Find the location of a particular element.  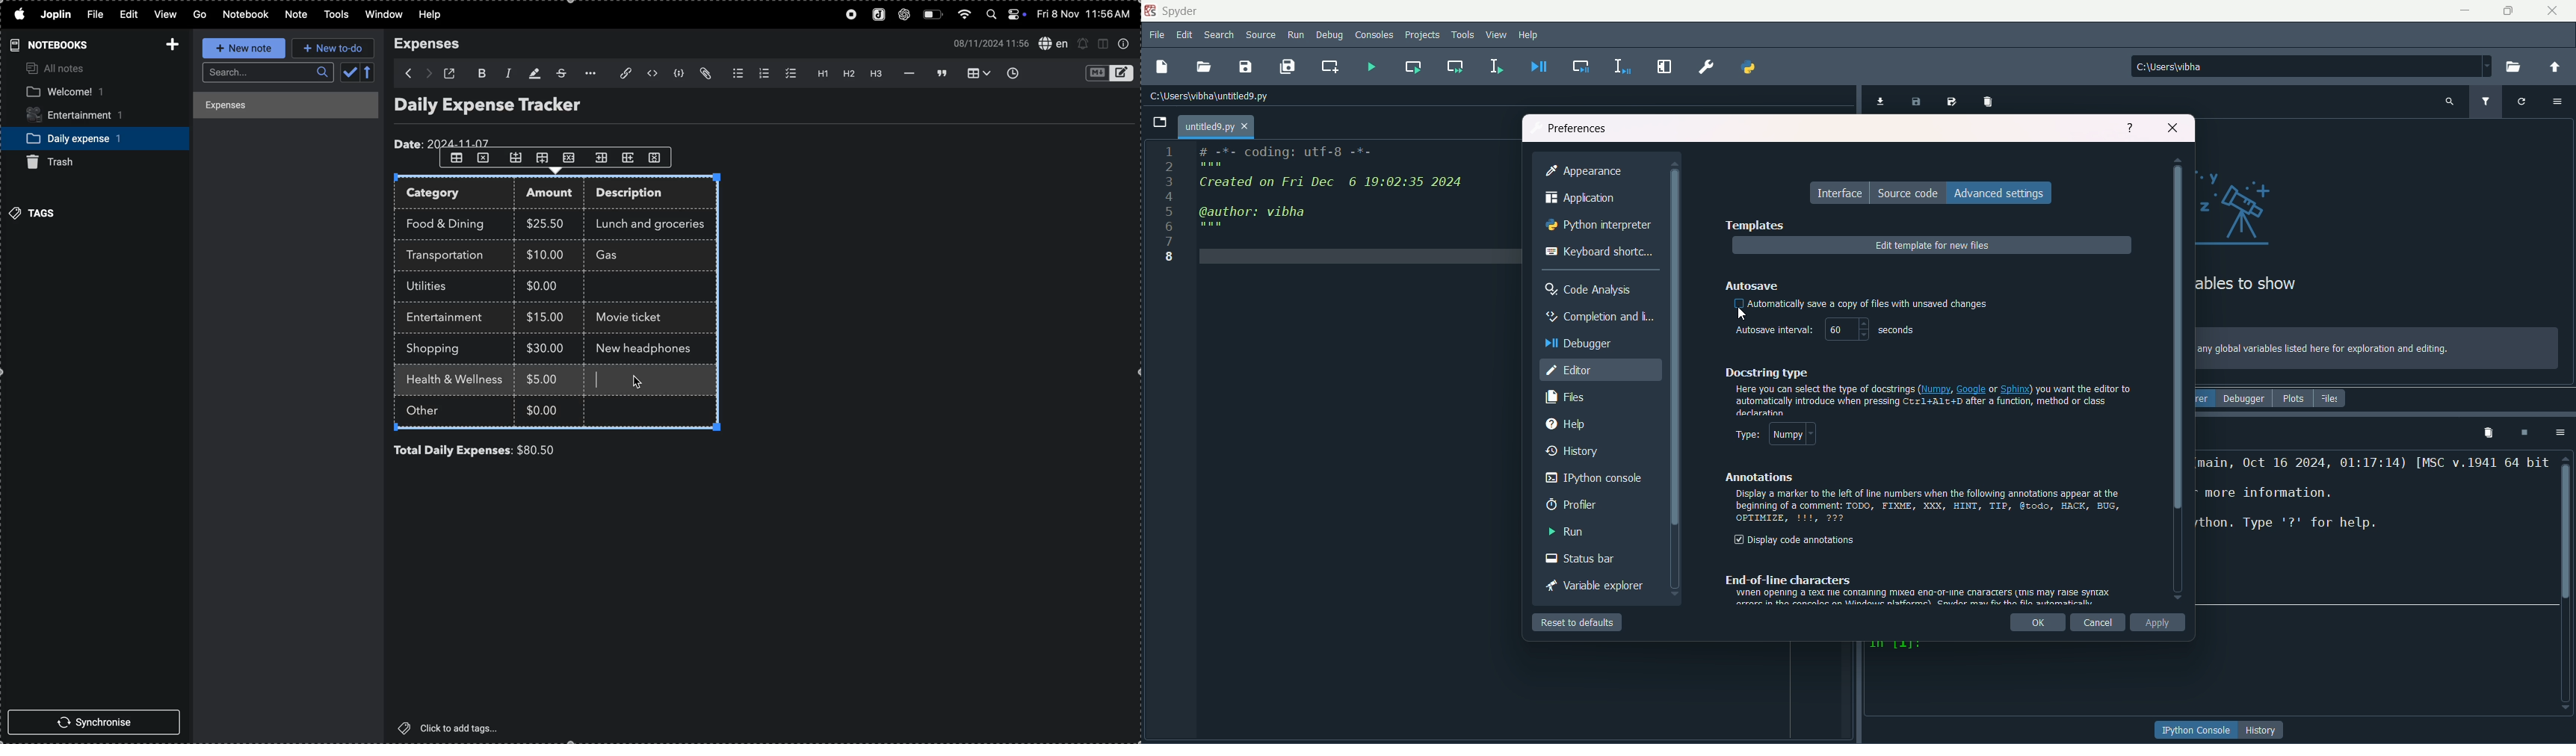

forward is located at coordinates (427, 74).